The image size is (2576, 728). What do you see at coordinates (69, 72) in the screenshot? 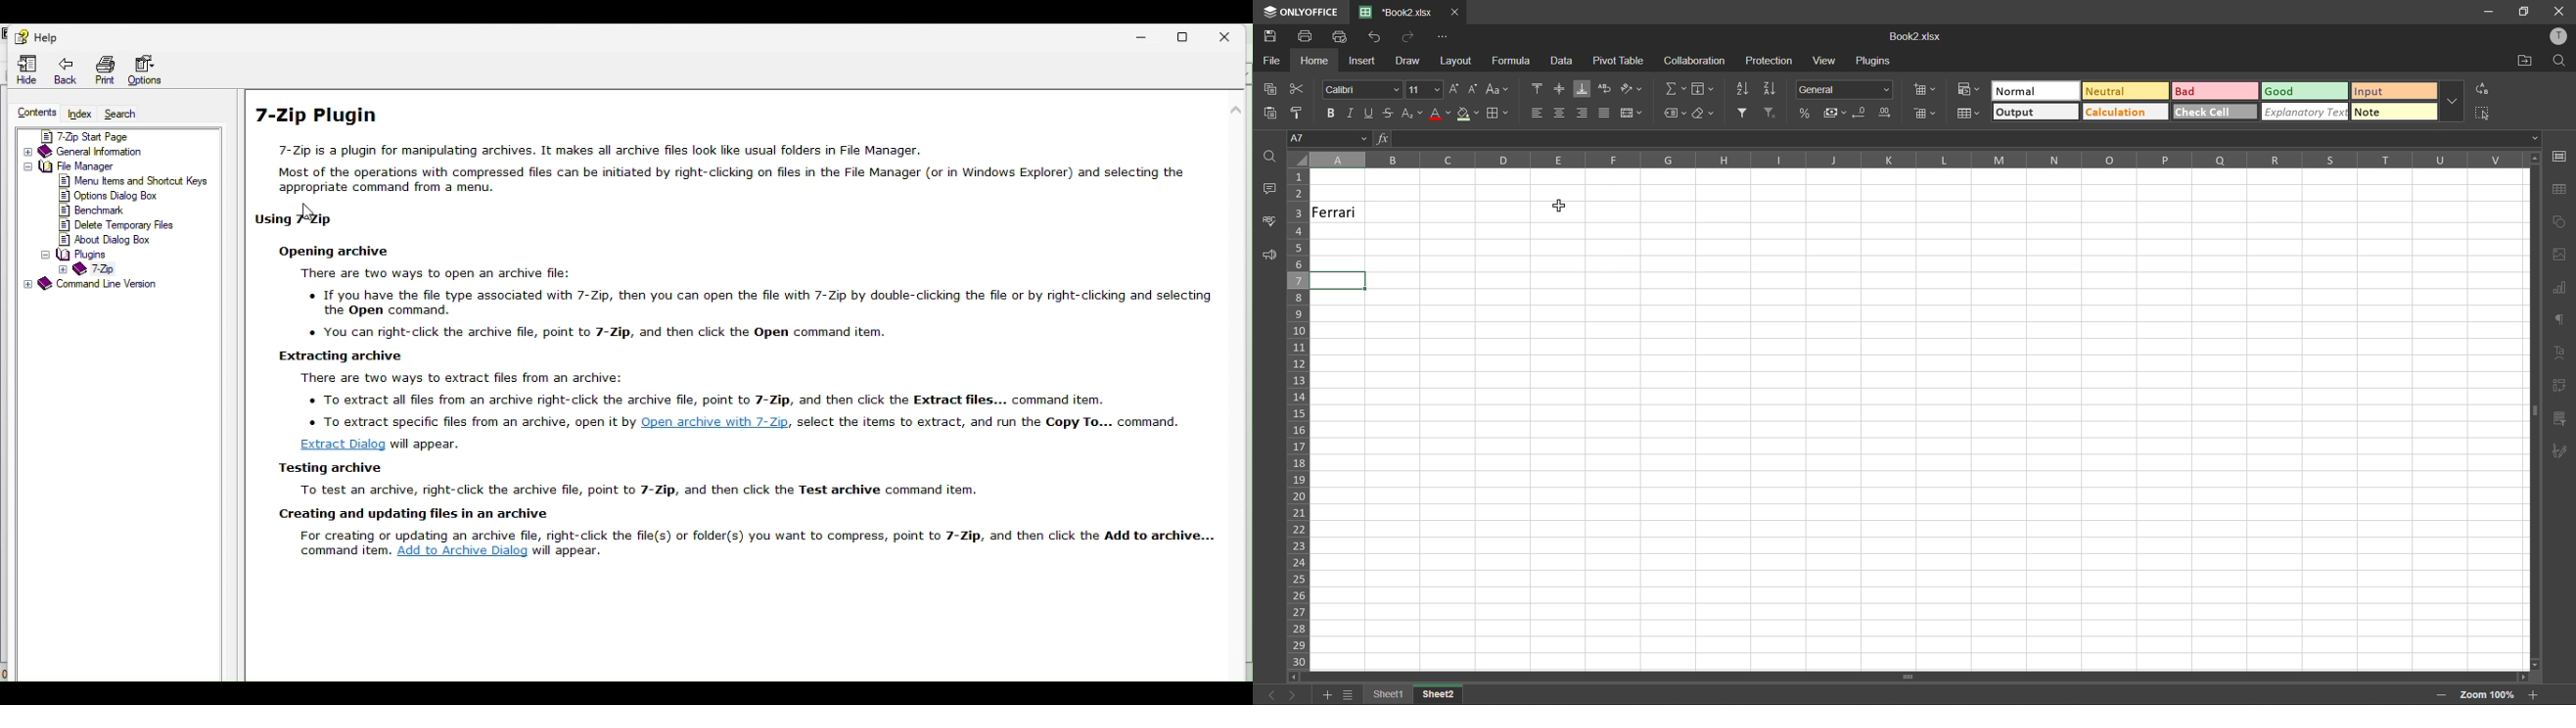
I see `Back` at bounding box center [69, 72].